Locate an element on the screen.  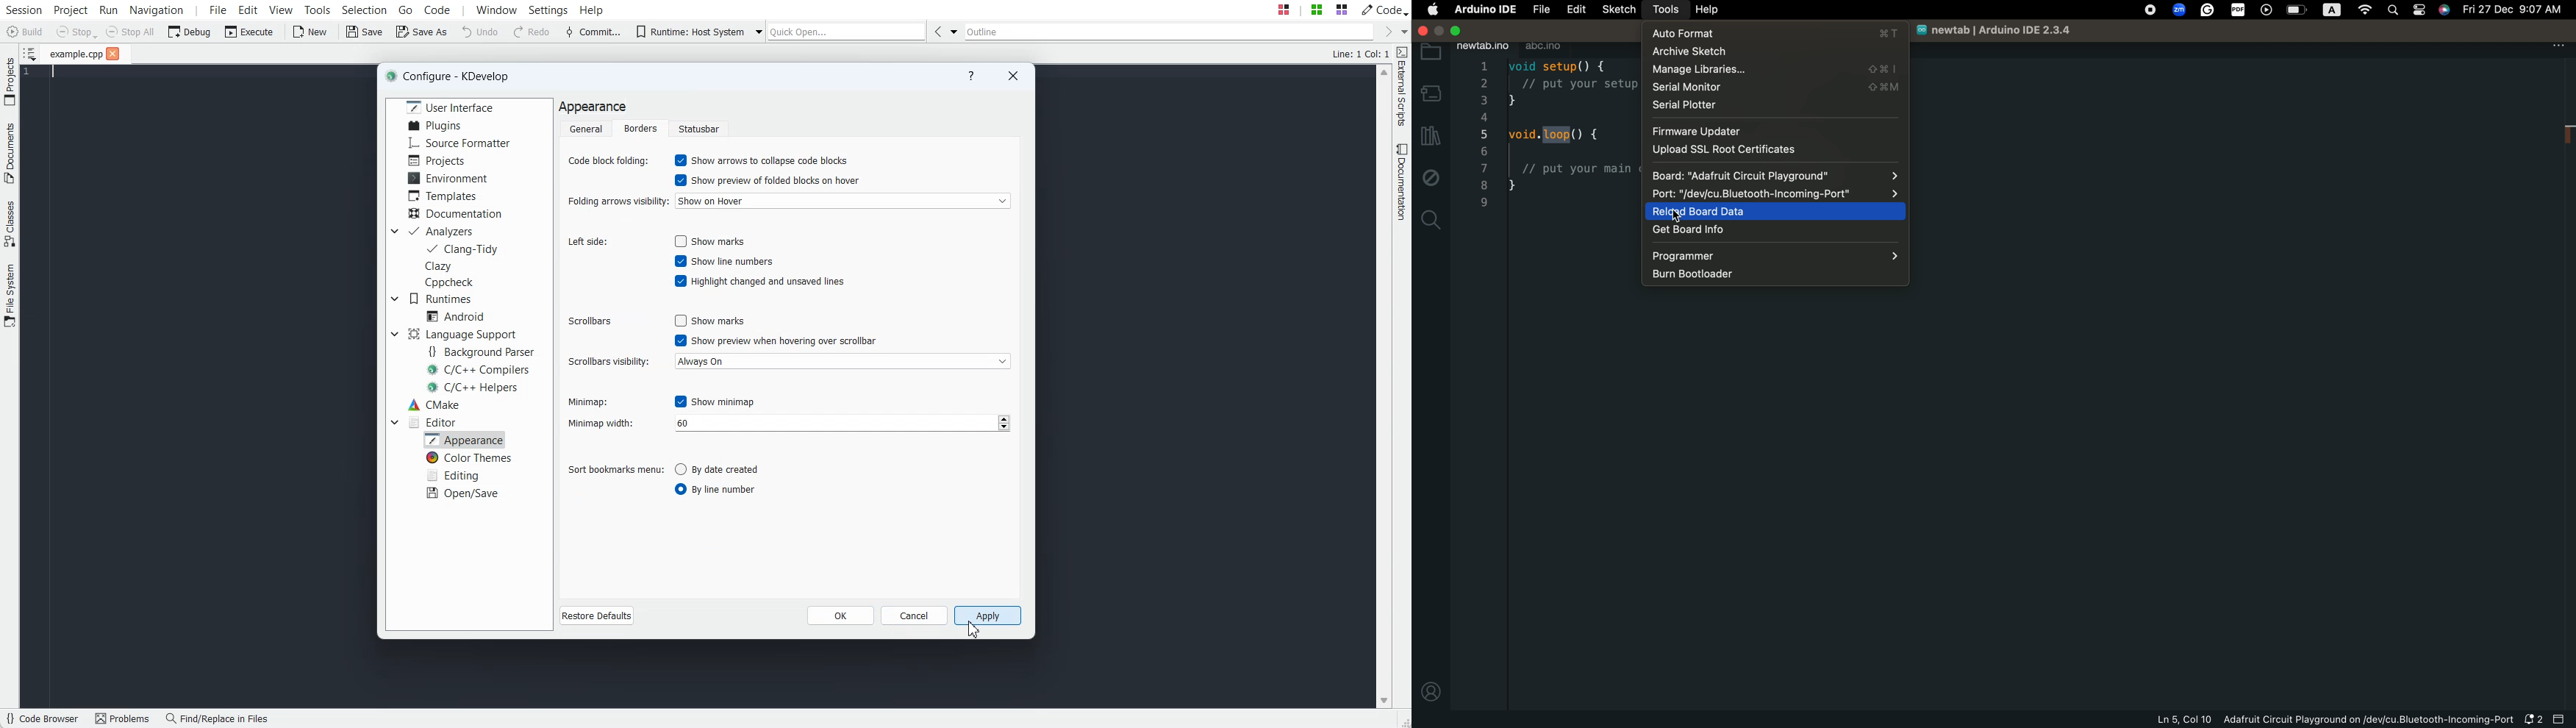
abc.ino is located at coordinates (1550, 48).